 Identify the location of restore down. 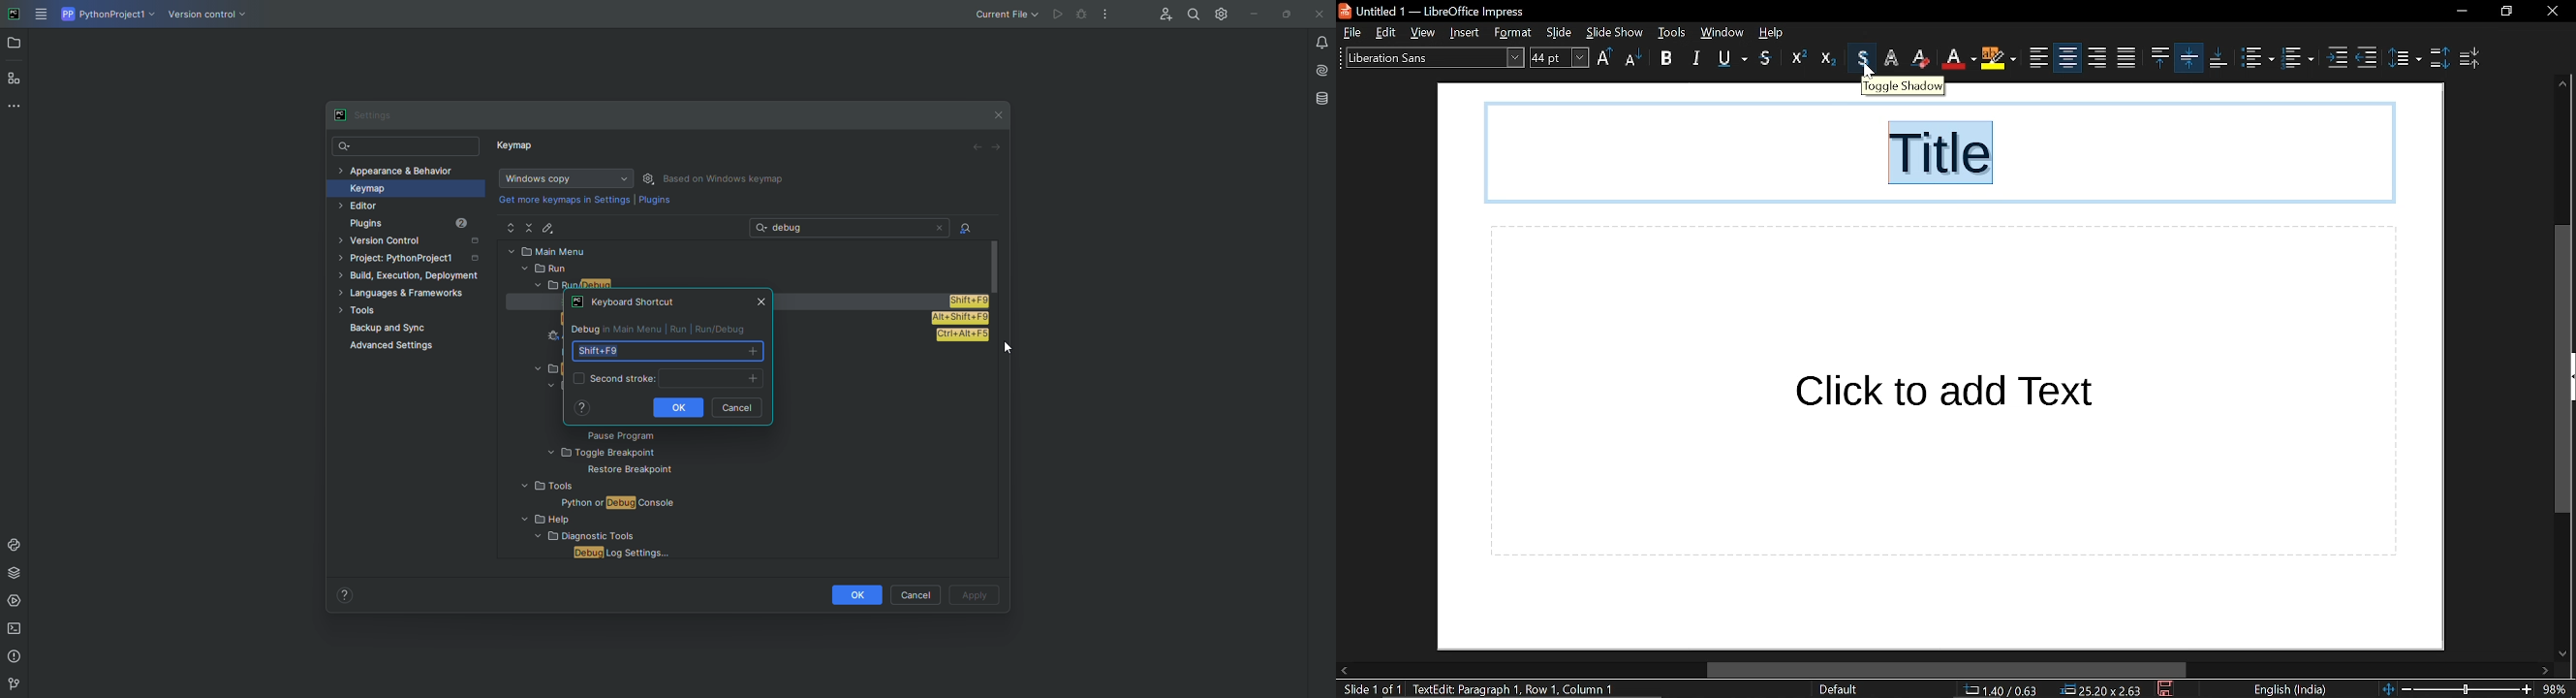
(2507, 12).